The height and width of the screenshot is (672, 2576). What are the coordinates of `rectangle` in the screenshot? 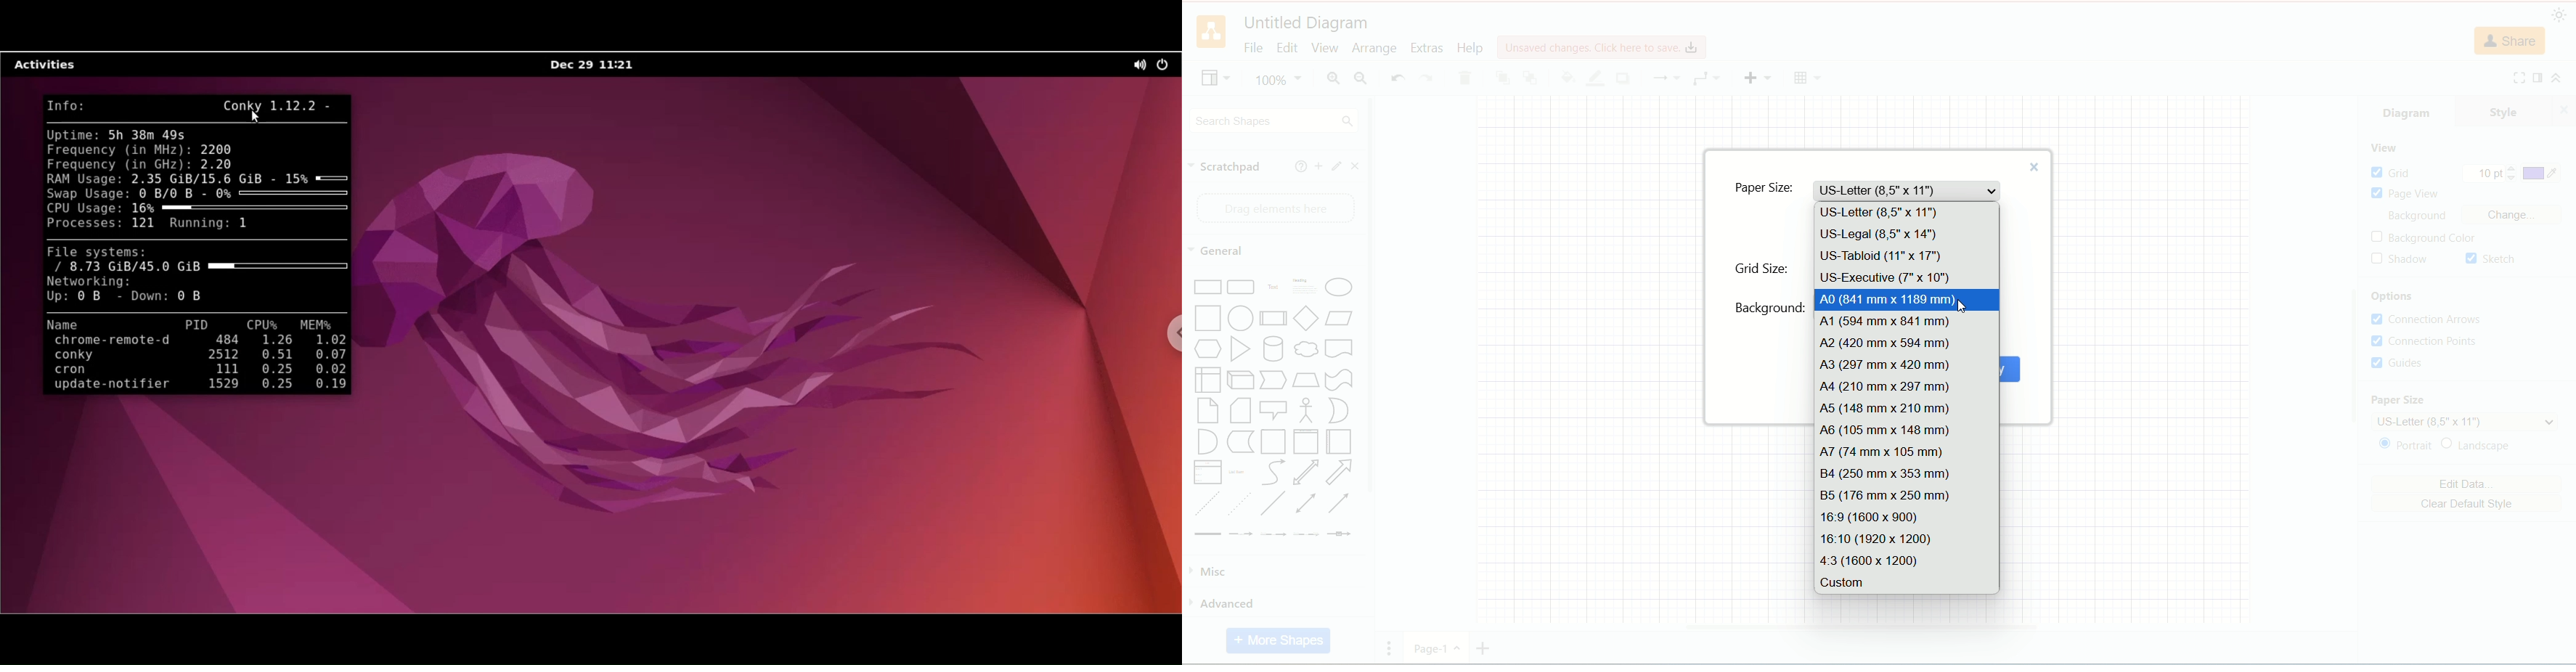 It's located at (1209, 288).